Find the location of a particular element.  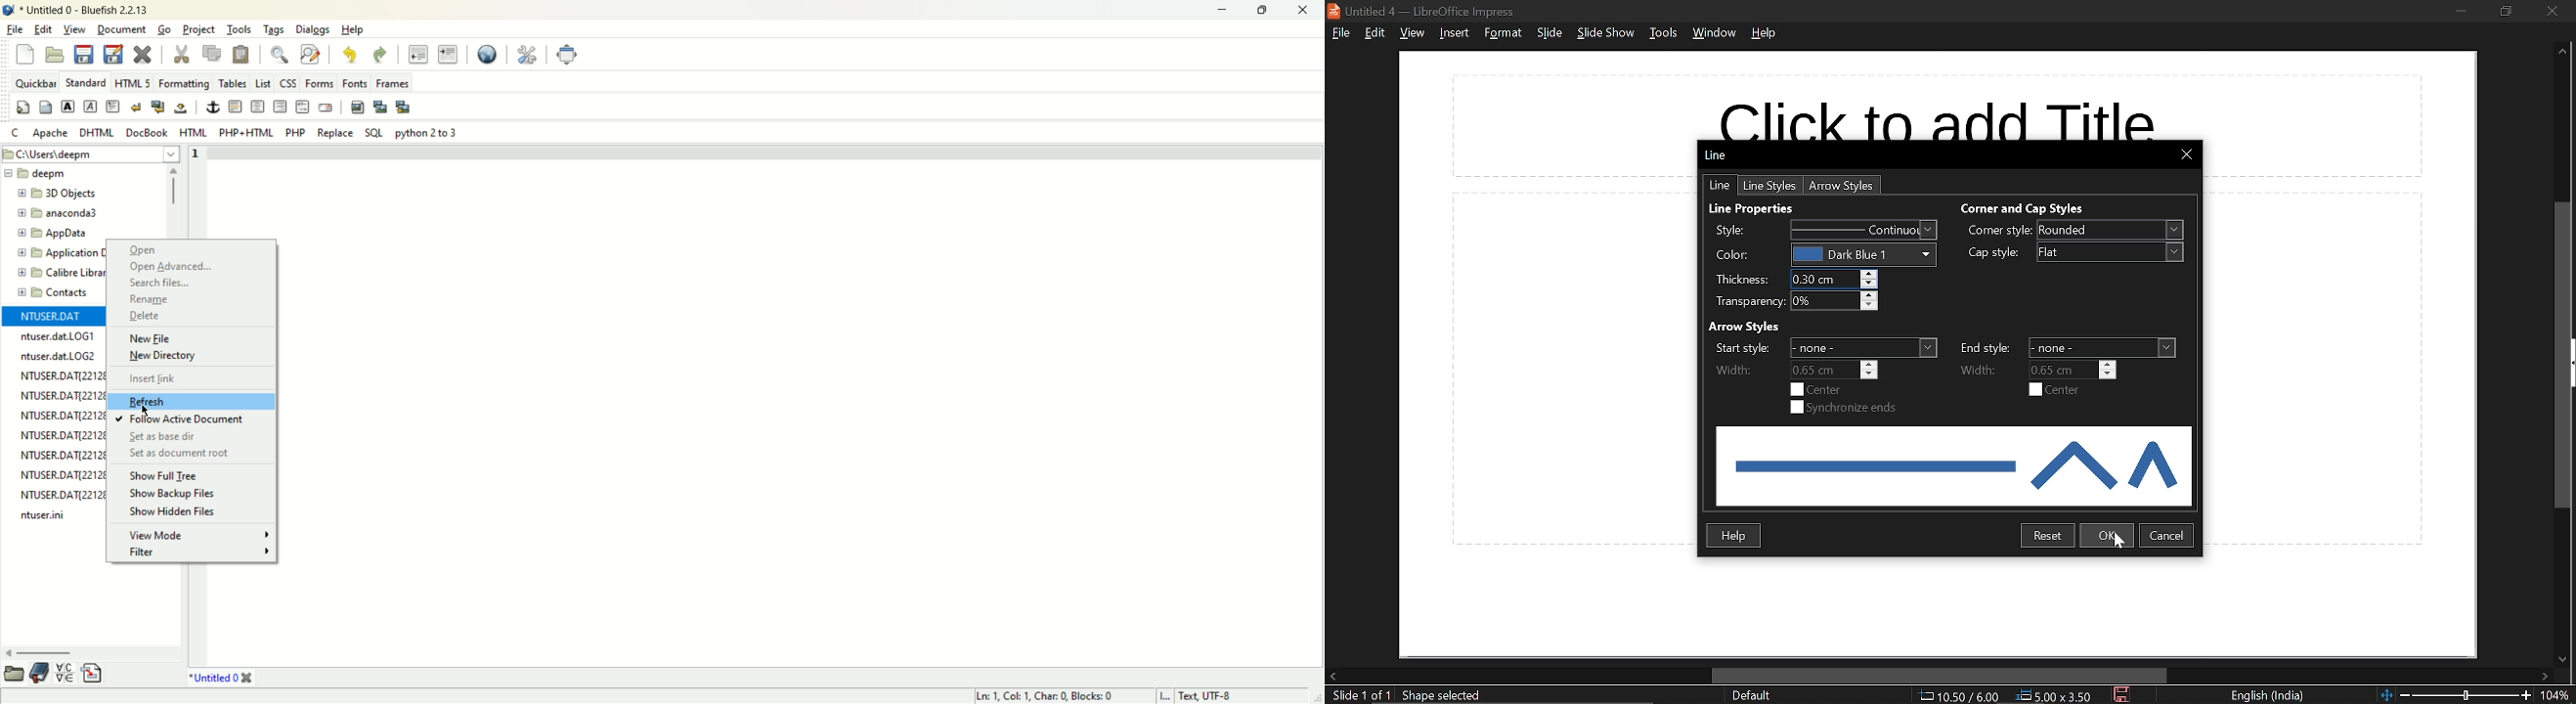

NTUSER.DATI22128a3a0-2361-11ee-¢ is located at coordinates (60, 455).